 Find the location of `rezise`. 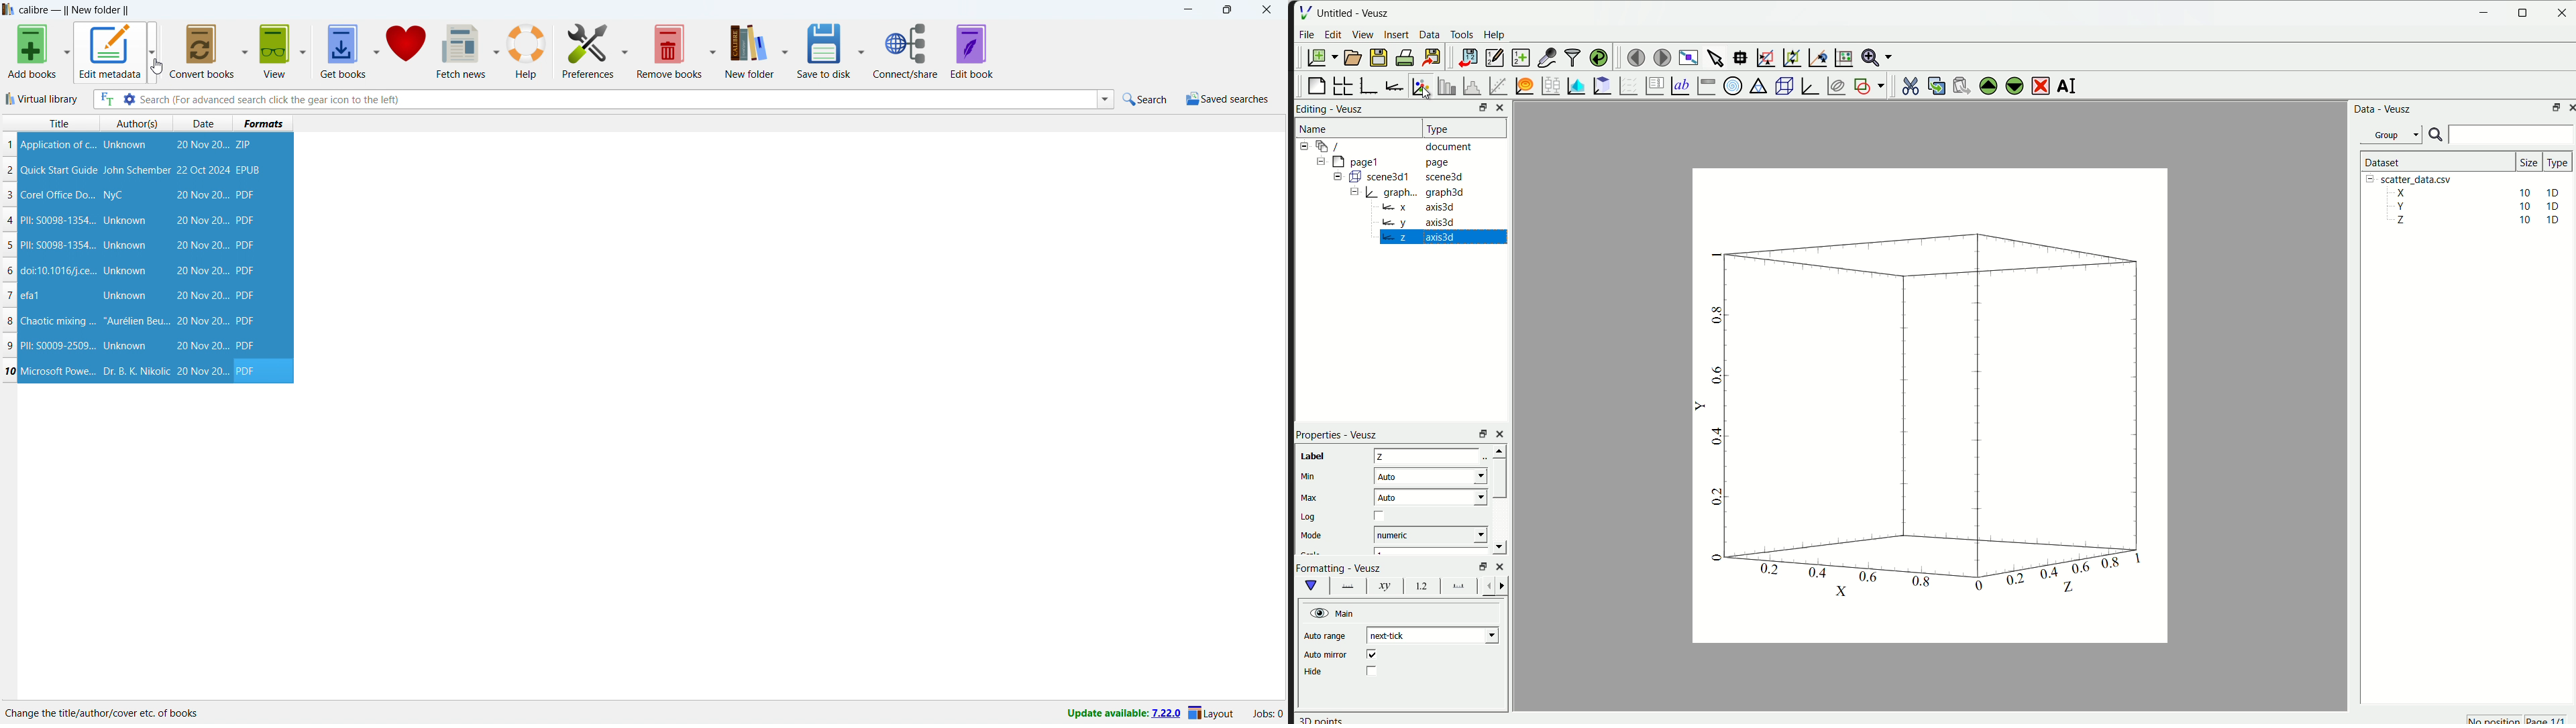

rezise is located at coordinates (1481, 433).